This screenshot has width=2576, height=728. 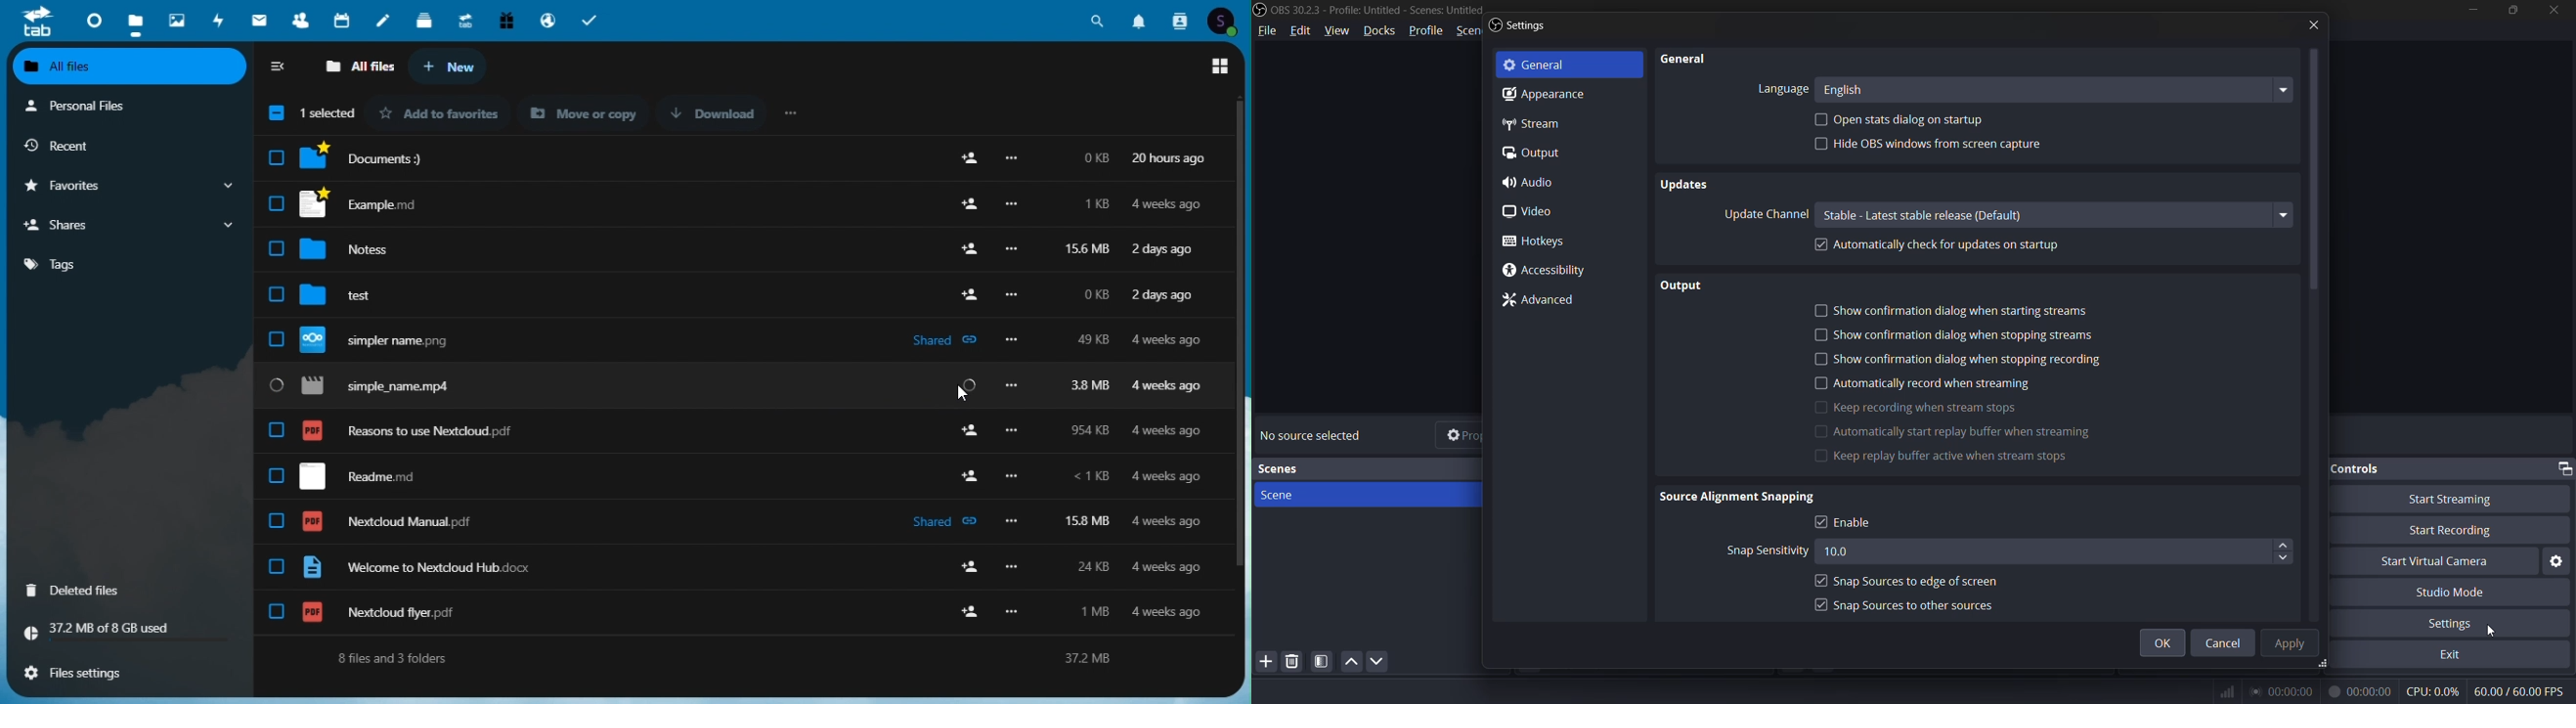 What do you see at coordinates (1968, 433) in the screenshot?
I see `automatically start replay buffer when streaming` at bounding box center [1968, 433].